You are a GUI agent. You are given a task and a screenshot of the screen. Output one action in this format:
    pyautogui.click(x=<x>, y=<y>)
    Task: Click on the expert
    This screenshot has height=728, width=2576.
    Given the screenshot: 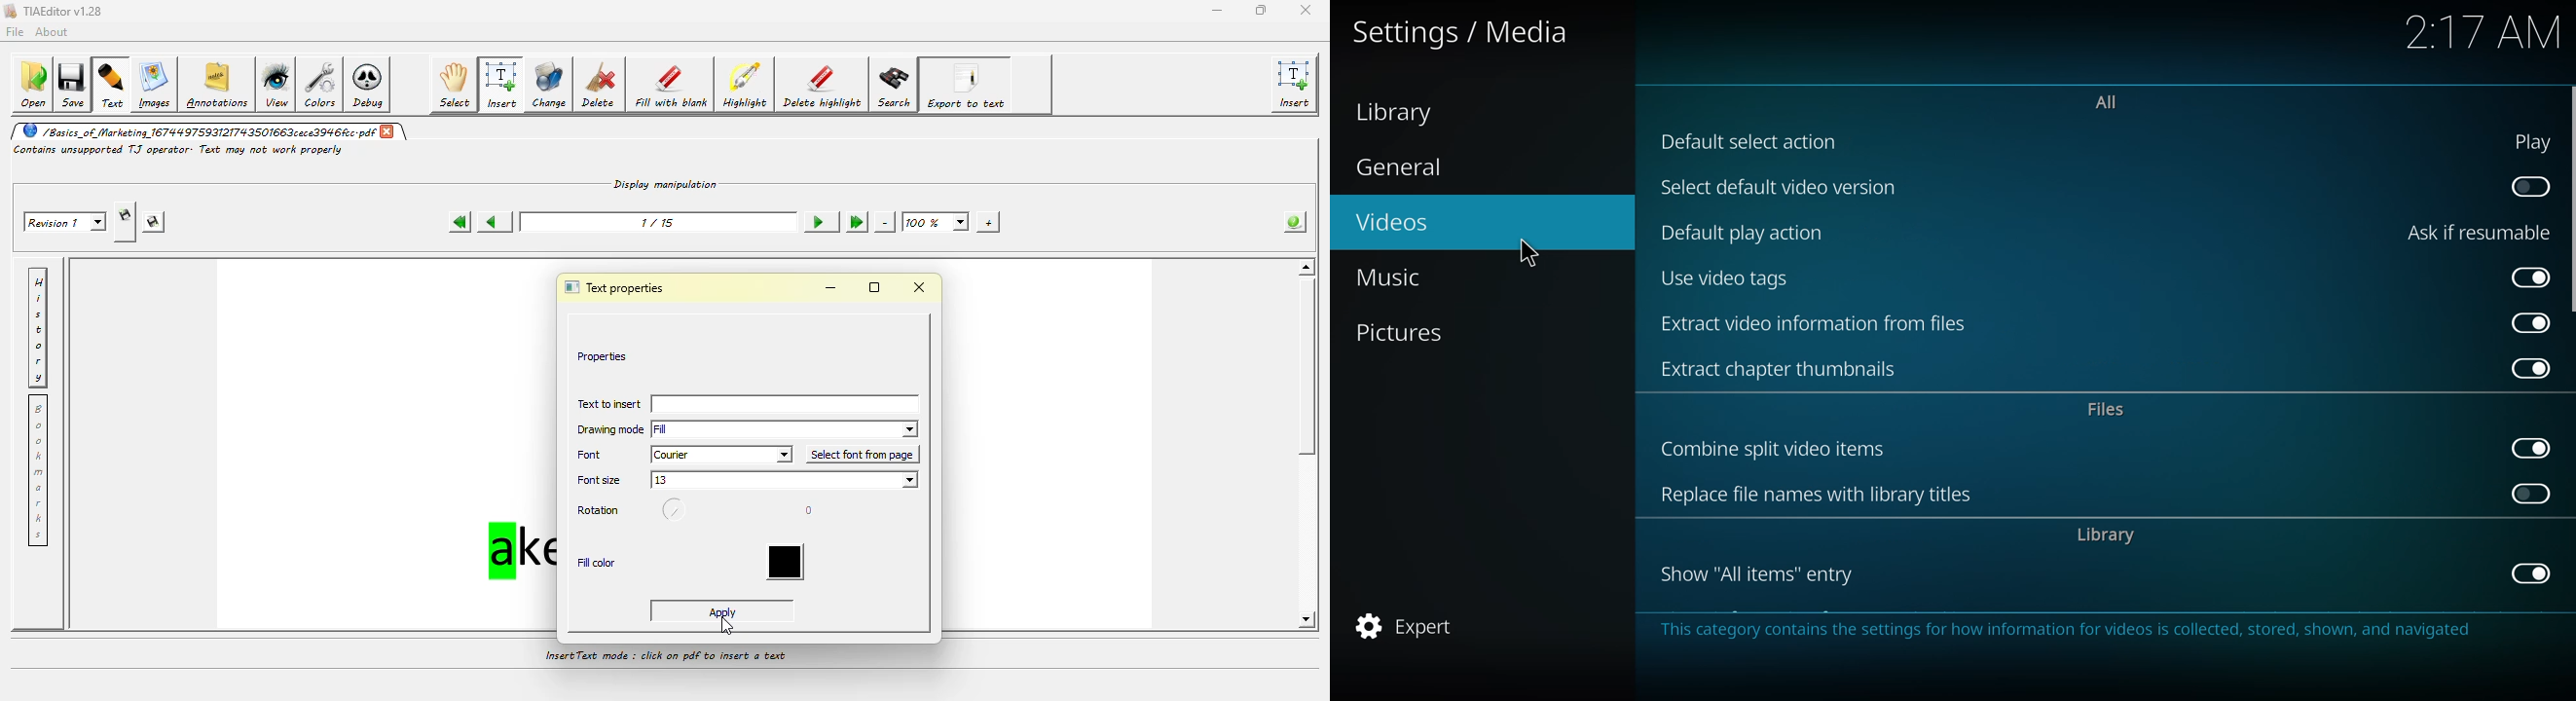 What is the action you would take?
    pyautogui.click(x=1408, y=622)
    